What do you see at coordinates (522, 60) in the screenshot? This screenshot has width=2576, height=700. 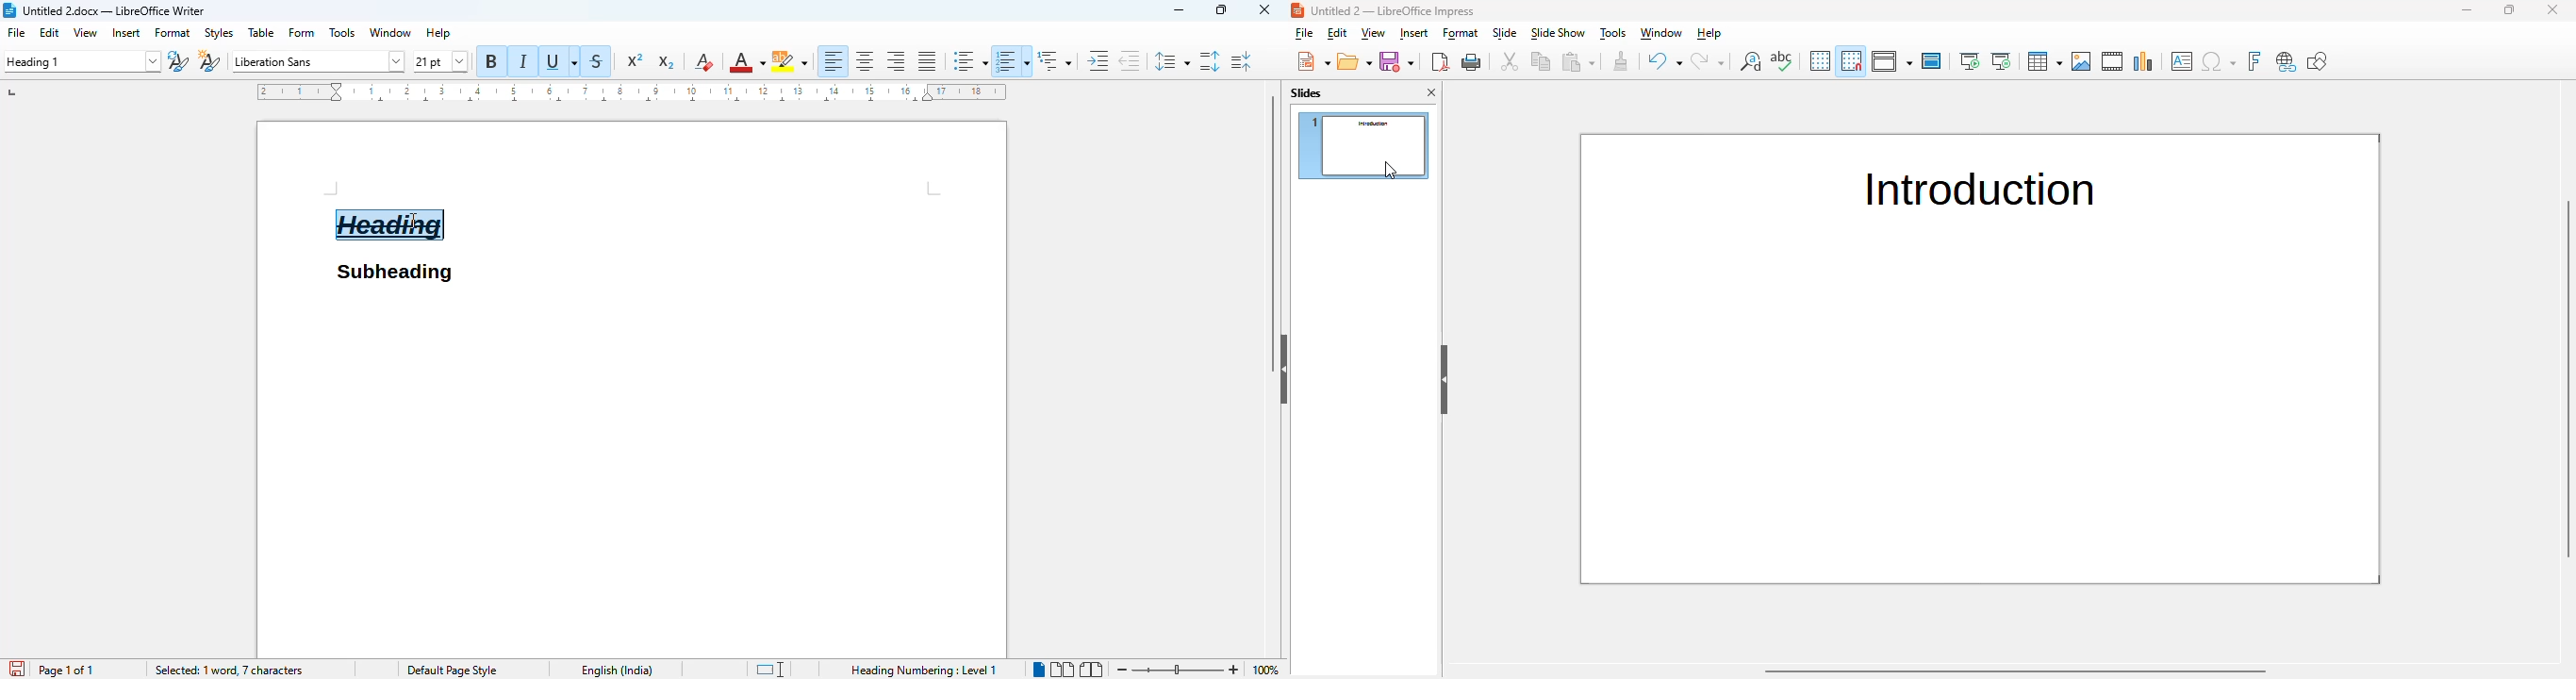 I see `italic selected` at bounding box center [522, 60].